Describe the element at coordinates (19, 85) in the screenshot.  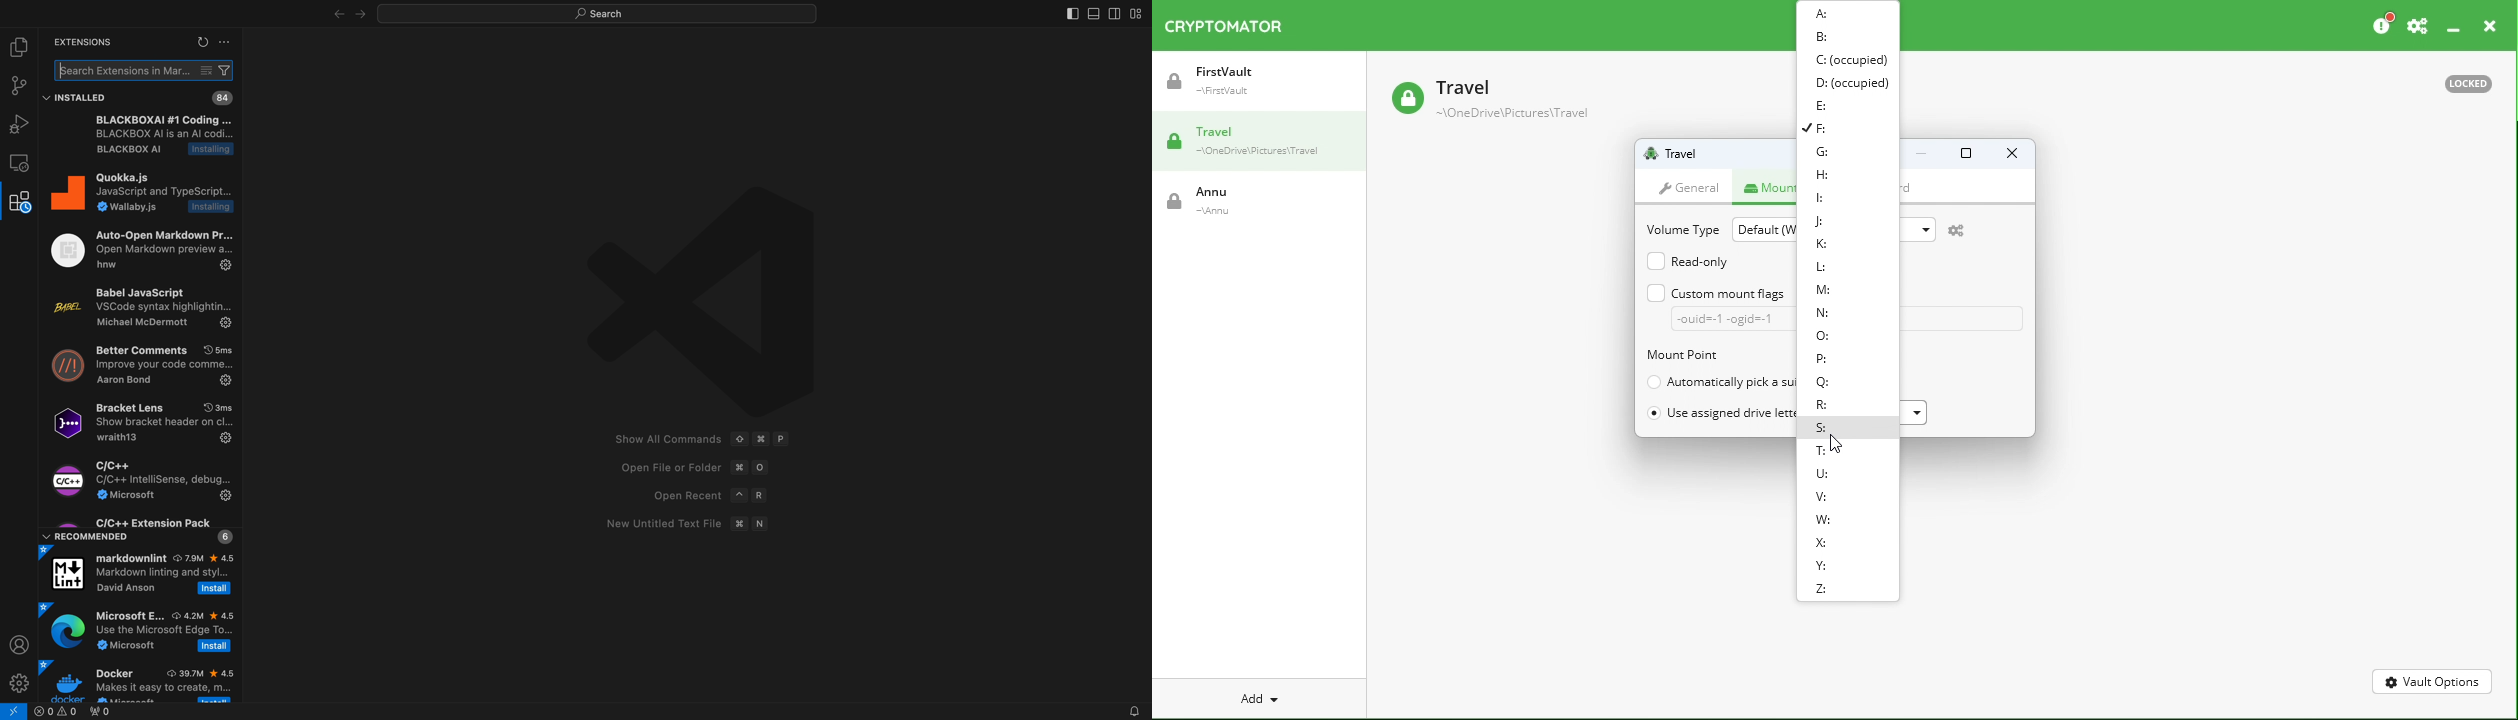
I see `git` at that location.